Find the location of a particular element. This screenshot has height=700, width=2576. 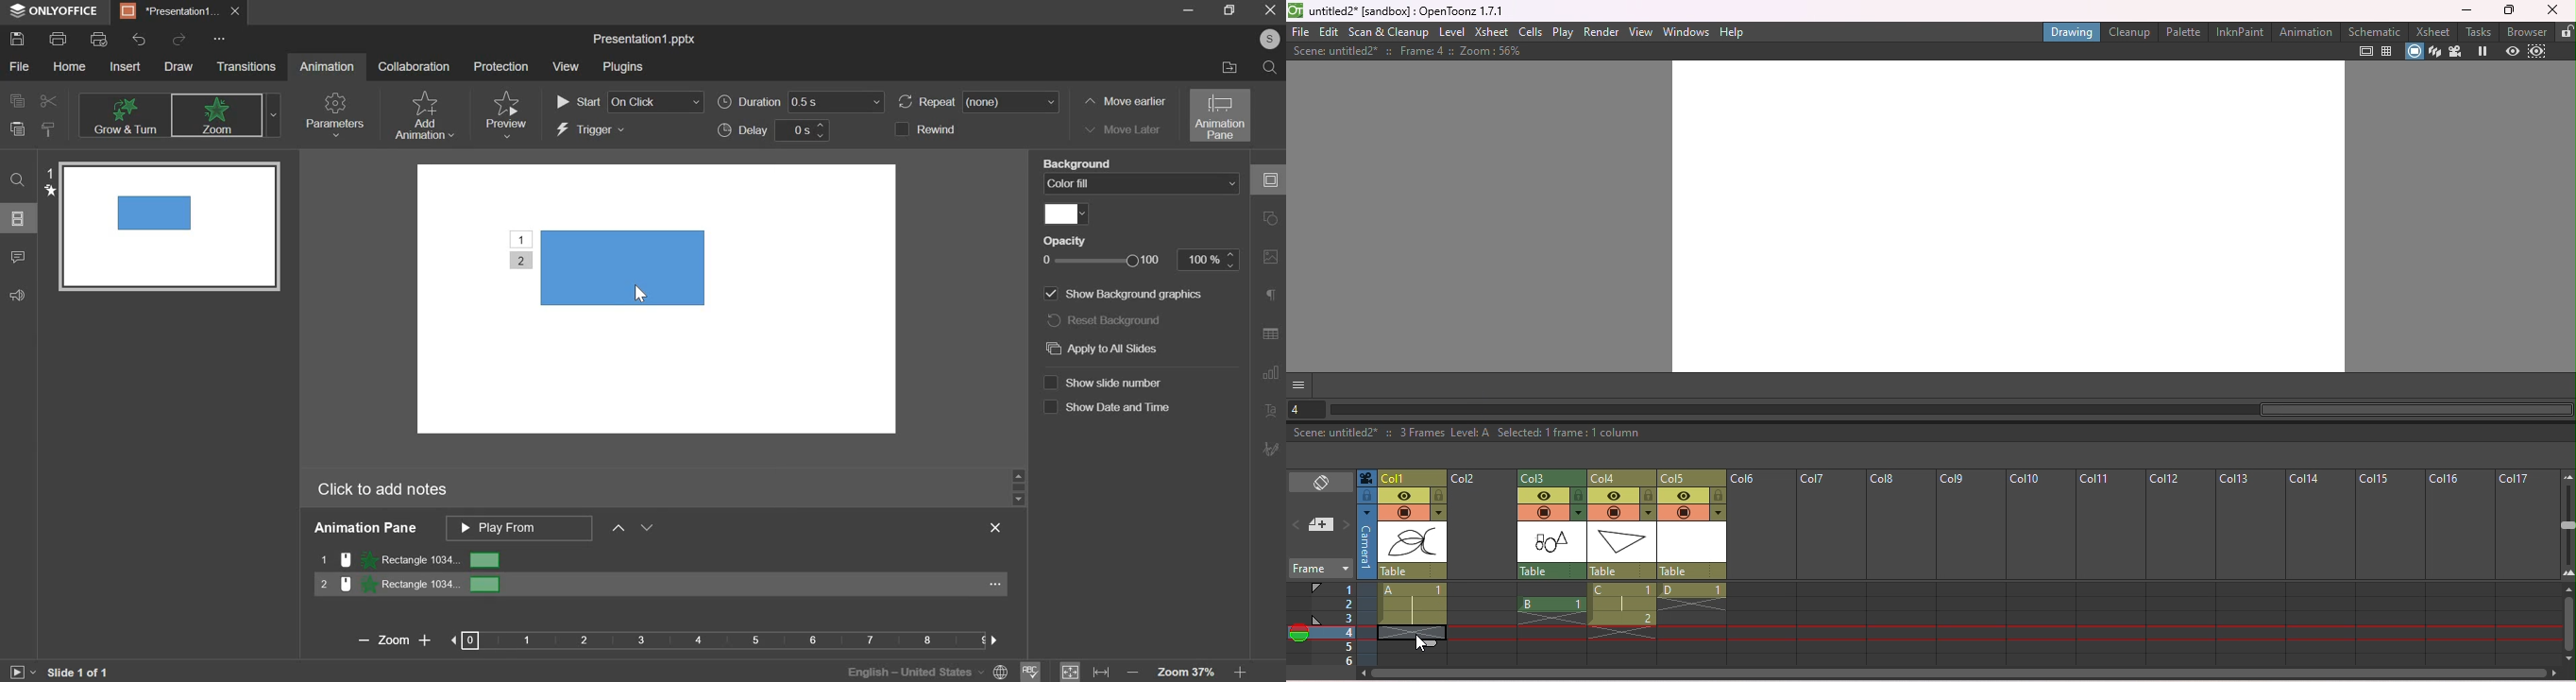

Reset background is located at coordinates (1121, 323).